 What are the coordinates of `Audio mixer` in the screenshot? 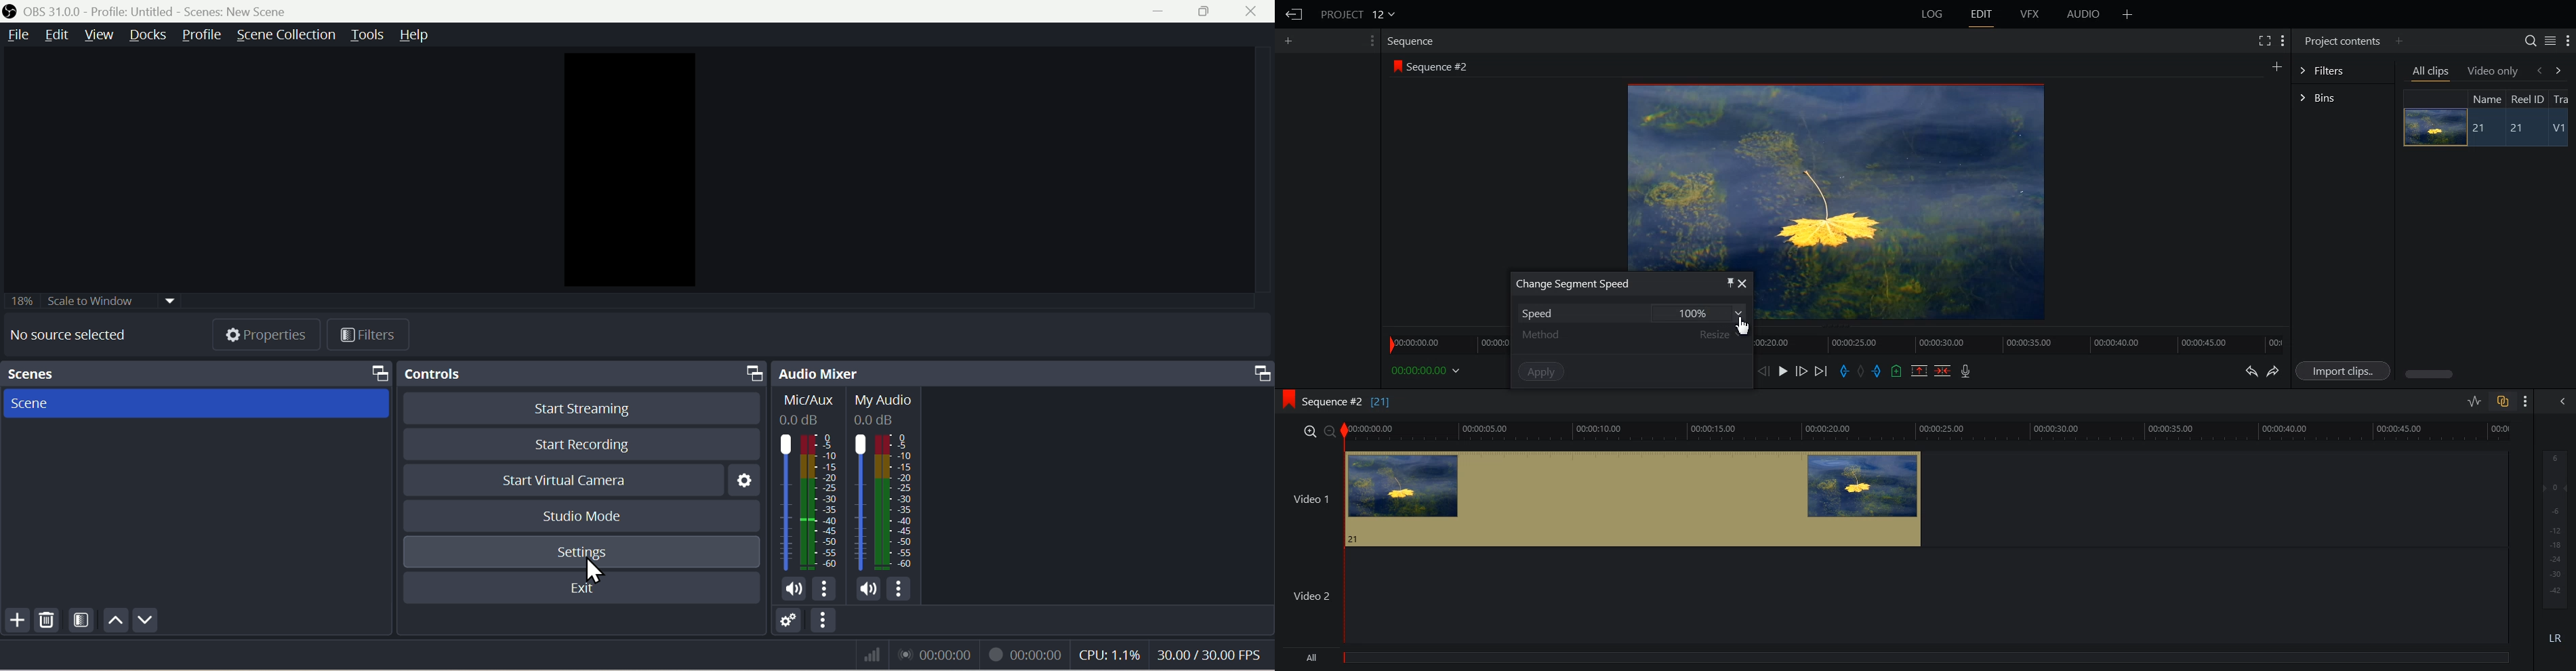 It's located at (877, 373).